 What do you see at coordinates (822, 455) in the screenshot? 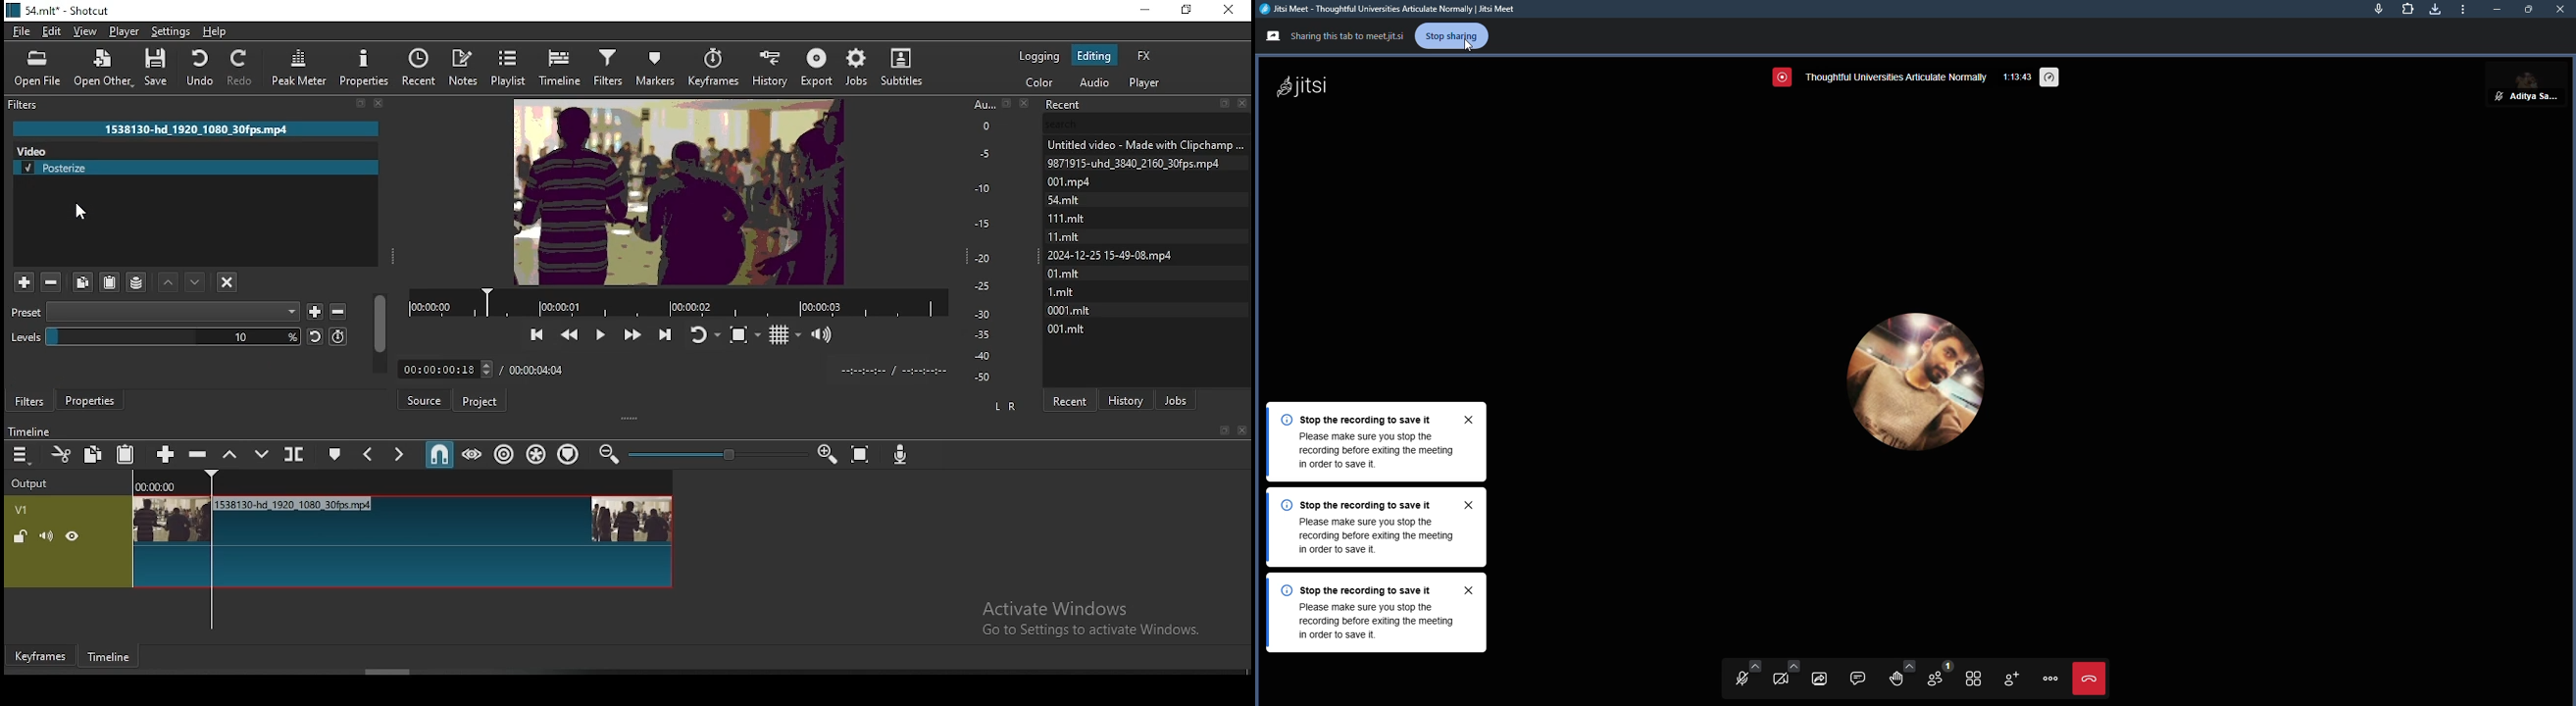
I see `zoom timeline out` at bounding box center [822, 455].